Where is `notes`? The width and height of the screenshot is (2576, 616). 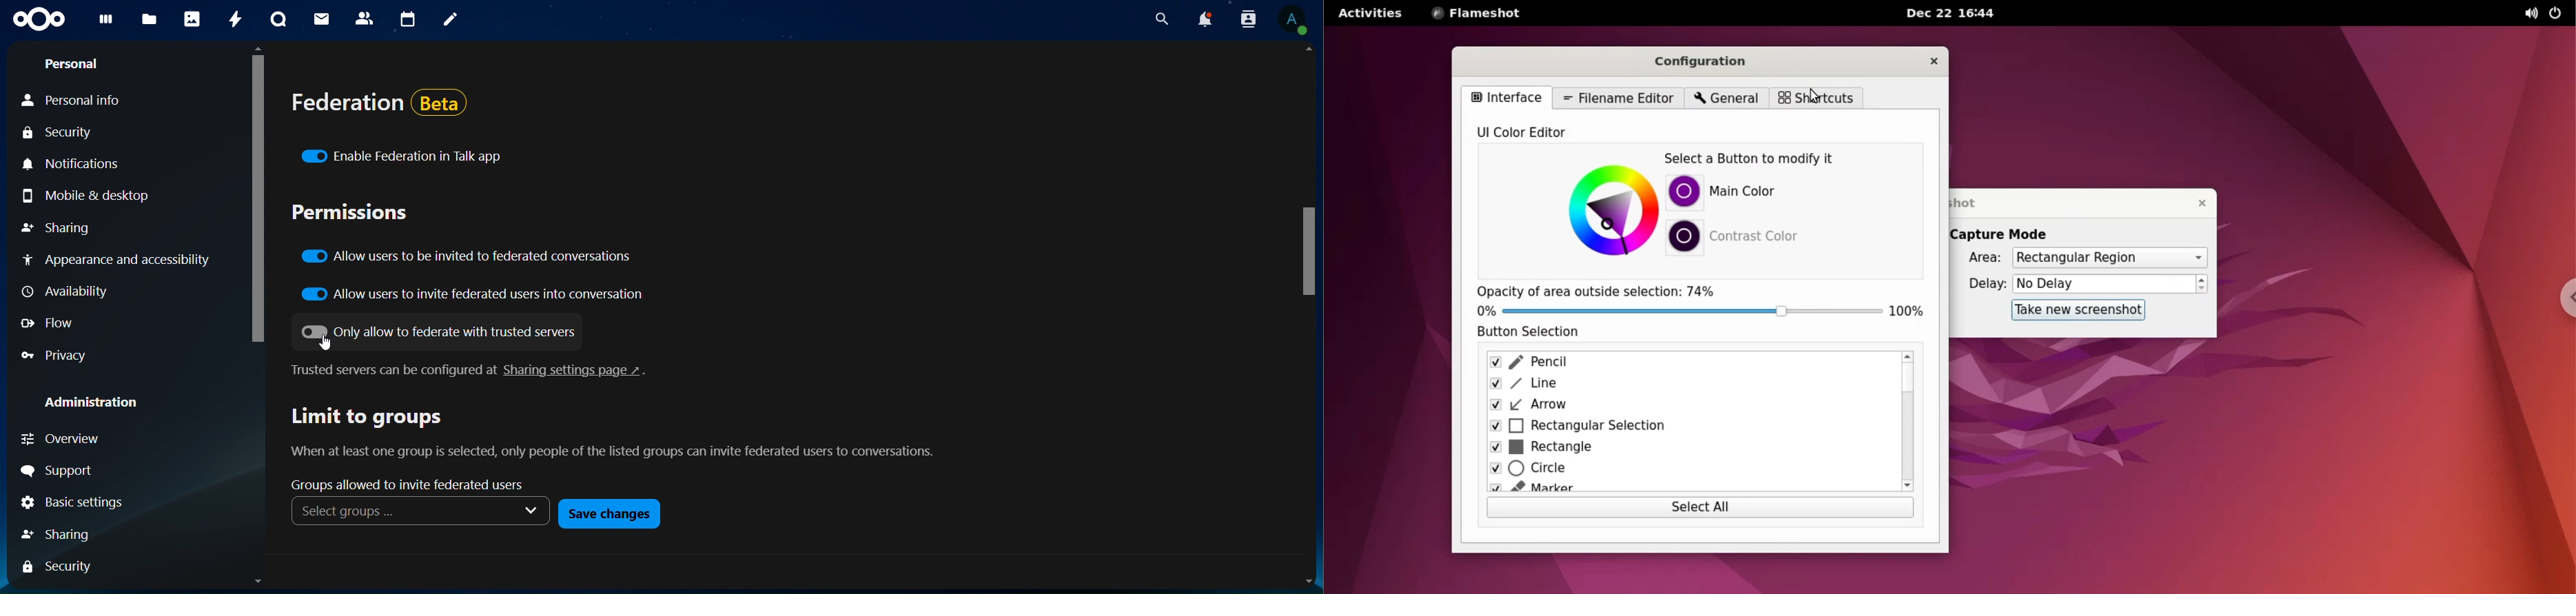
notes is located at coordinates (451, 20).